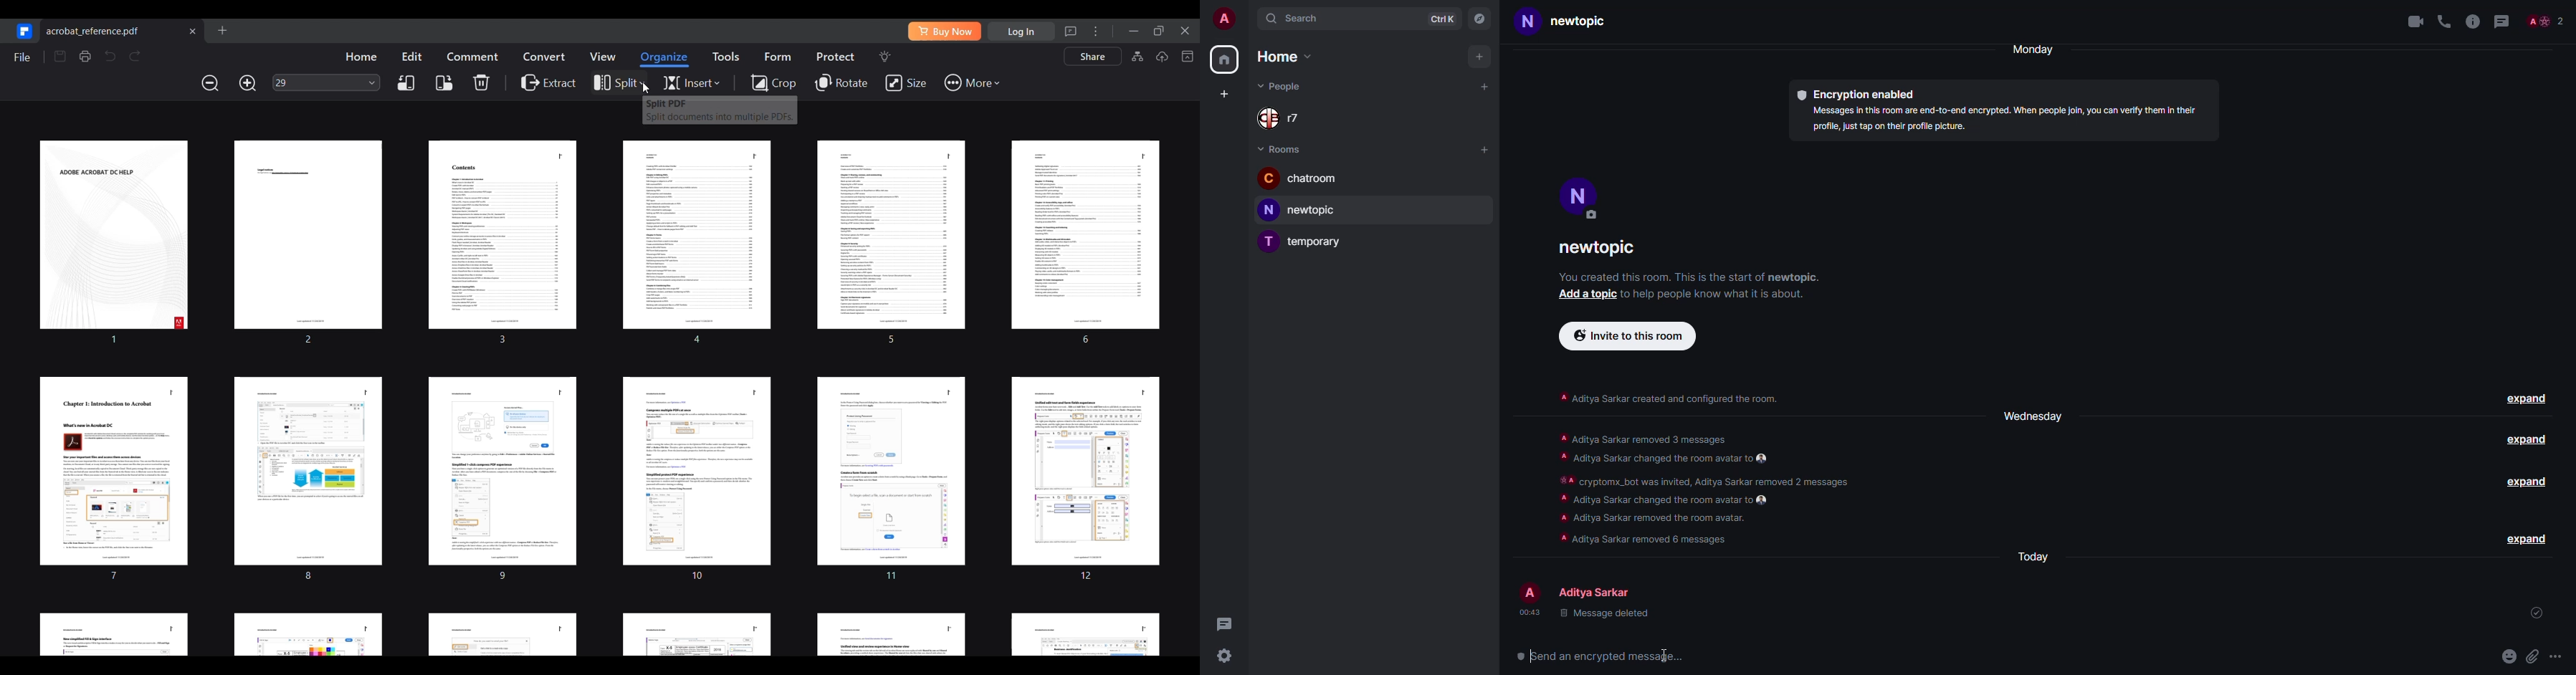 This screenshot has width=2576, height=700. I want to click on room, so click(1299, 178).